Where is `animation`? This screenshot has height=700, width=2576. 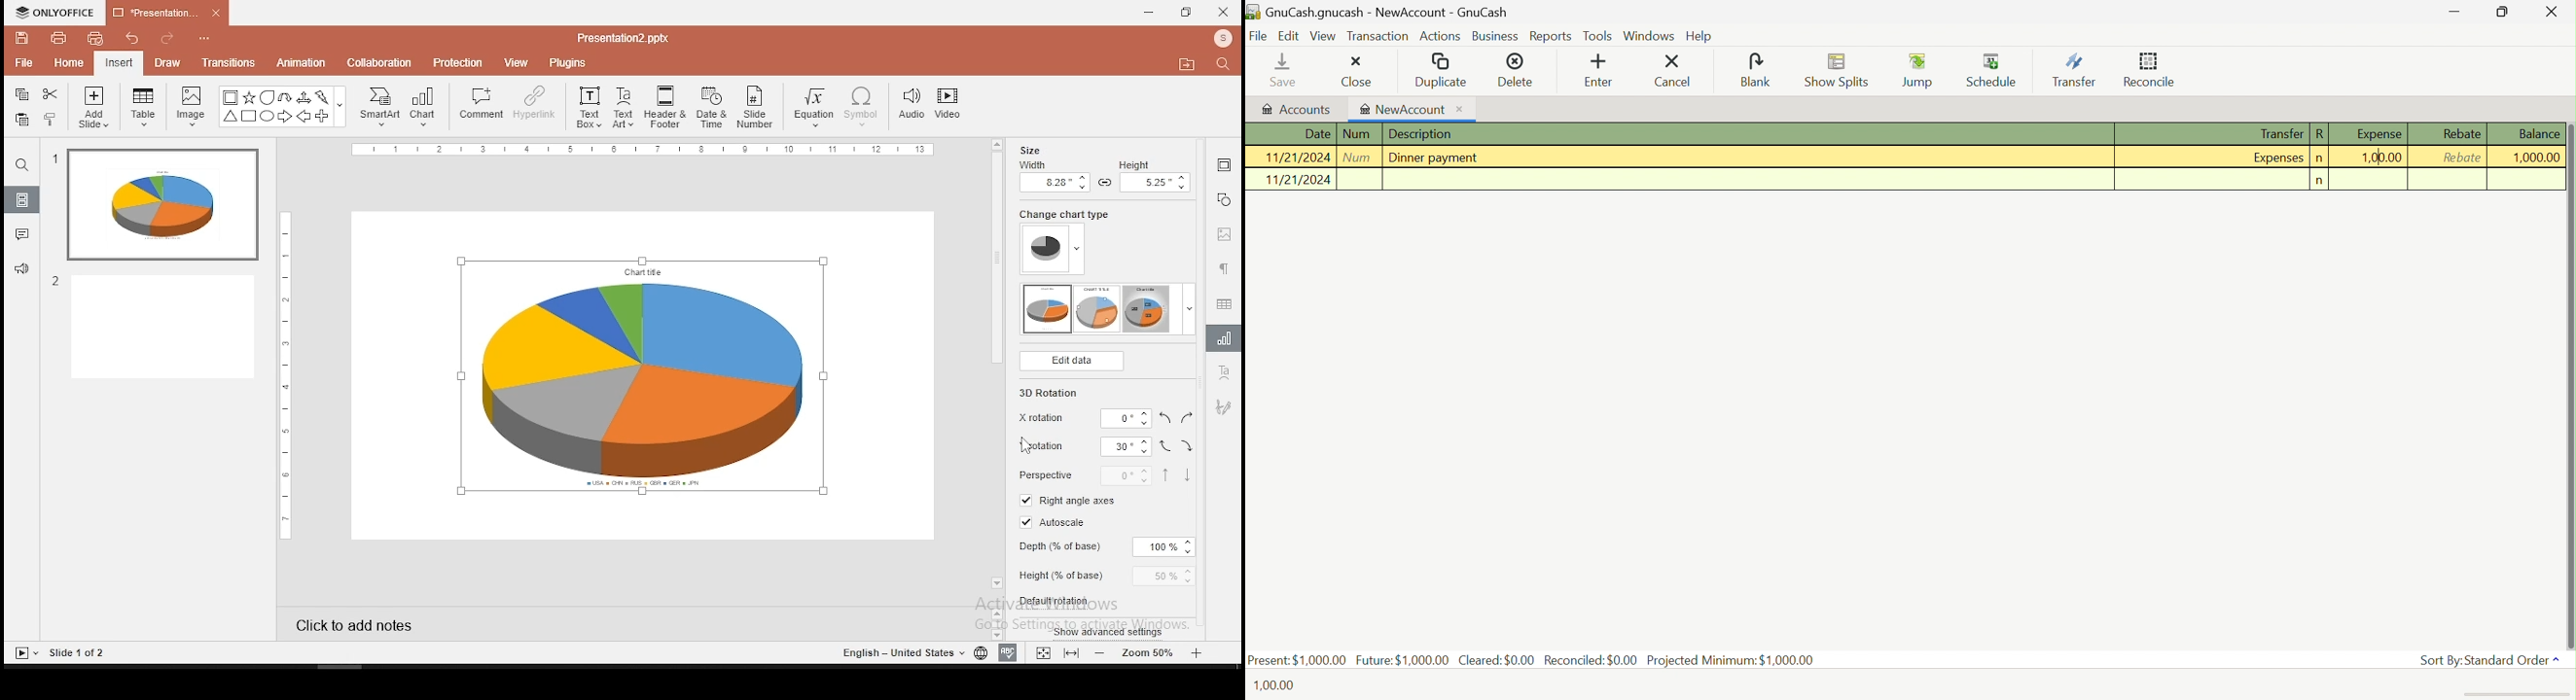 animation is located at coordinates (304, 63).